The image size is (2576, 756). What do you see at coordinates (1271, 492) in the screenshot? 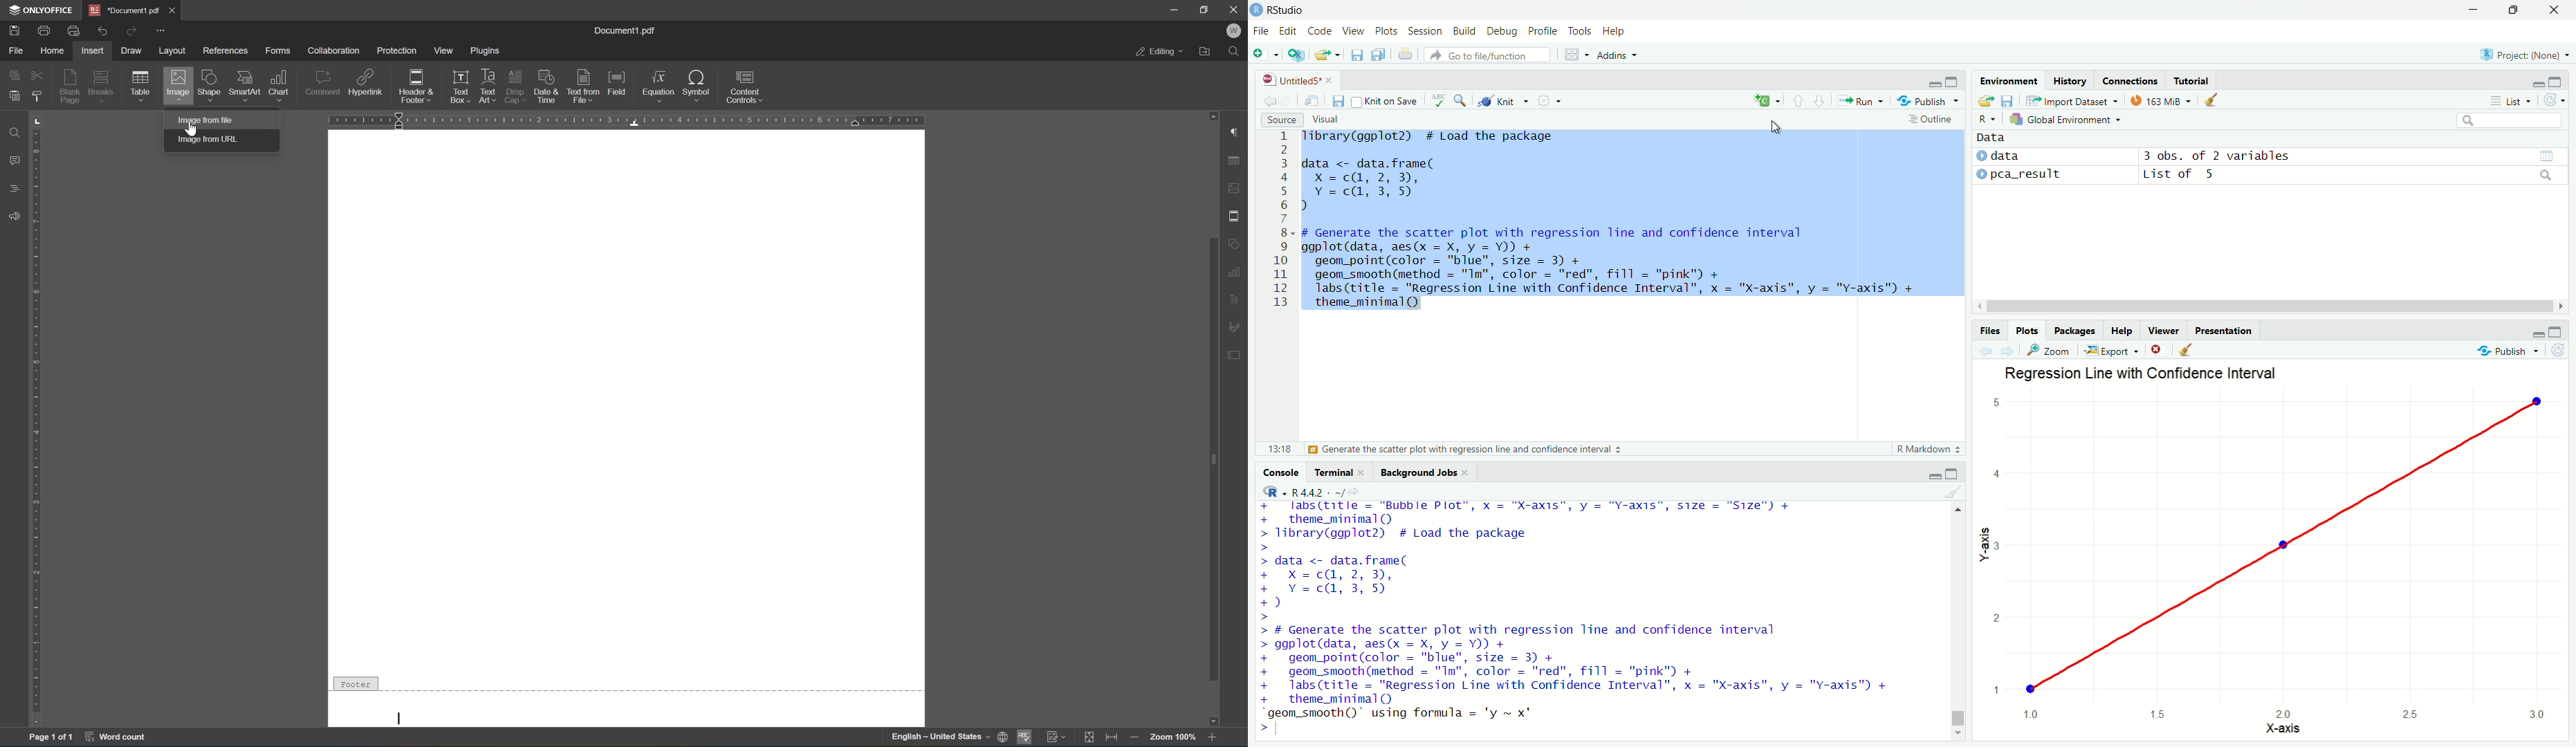
I see `R` at bounding box center [1271, 492].